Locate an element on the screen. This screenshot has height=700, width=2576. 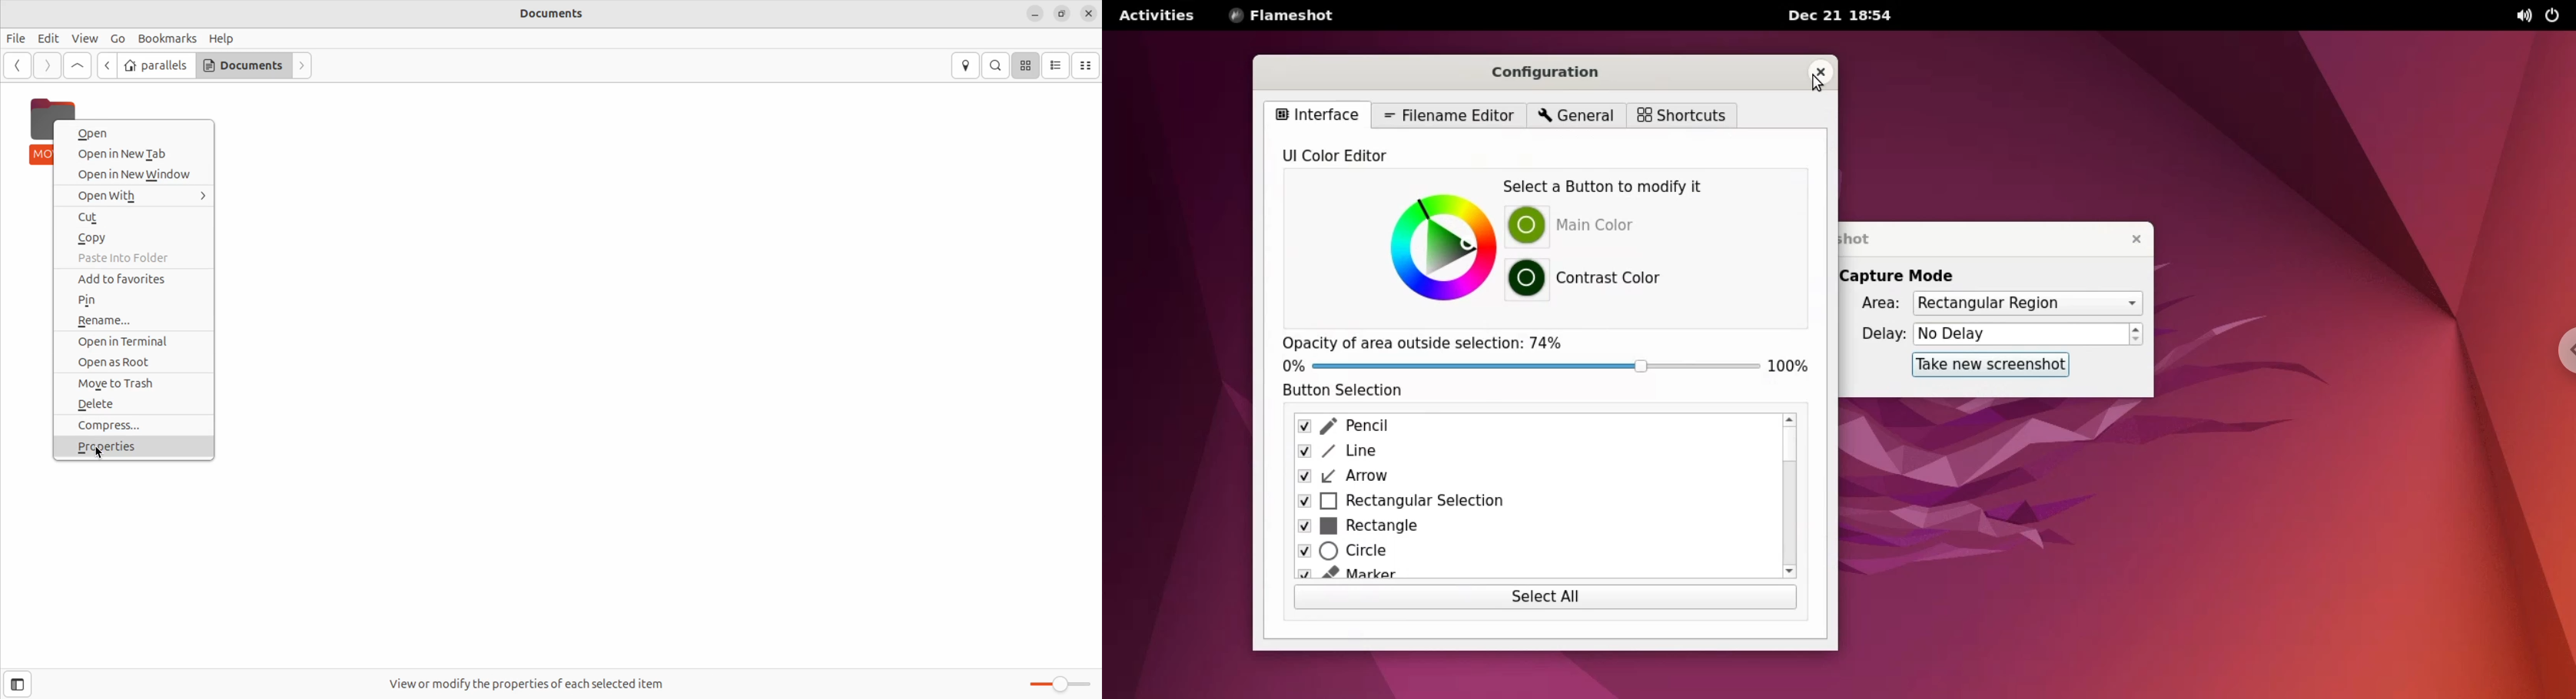
flameshot options is located at coordinates (1282, 16).